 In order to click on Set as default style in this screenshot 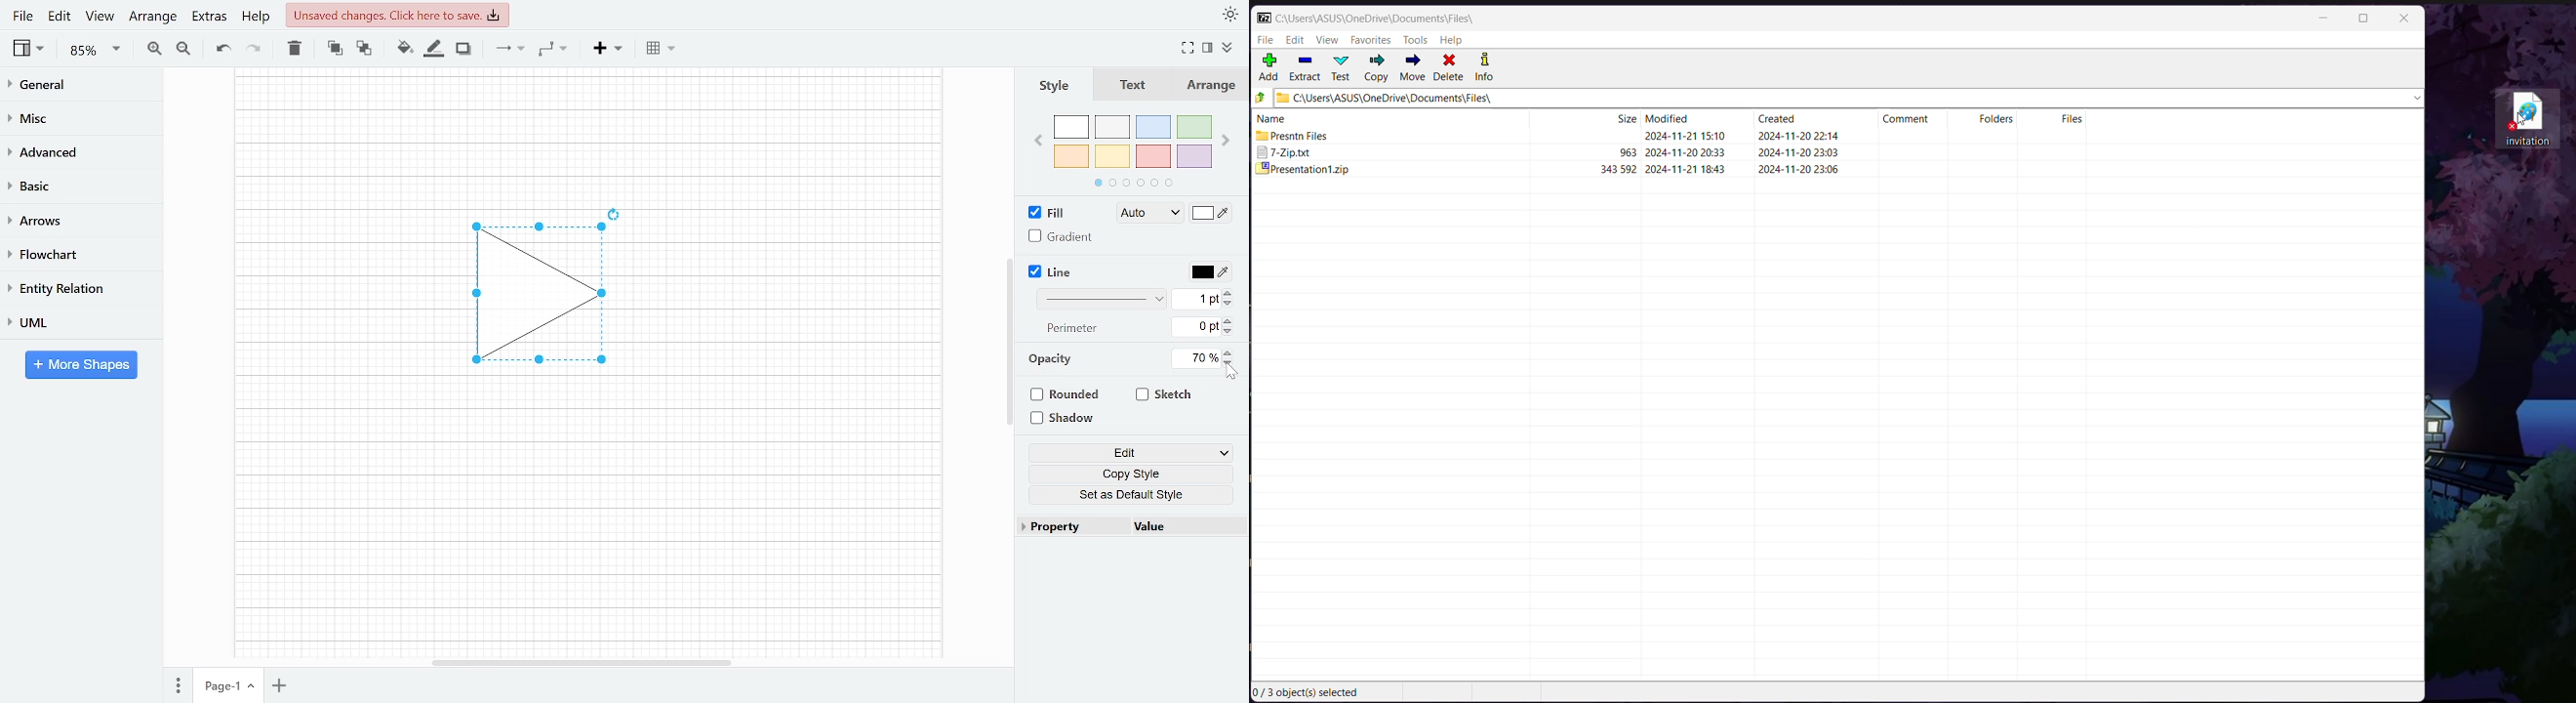, I will do `click(1134, 494)`.